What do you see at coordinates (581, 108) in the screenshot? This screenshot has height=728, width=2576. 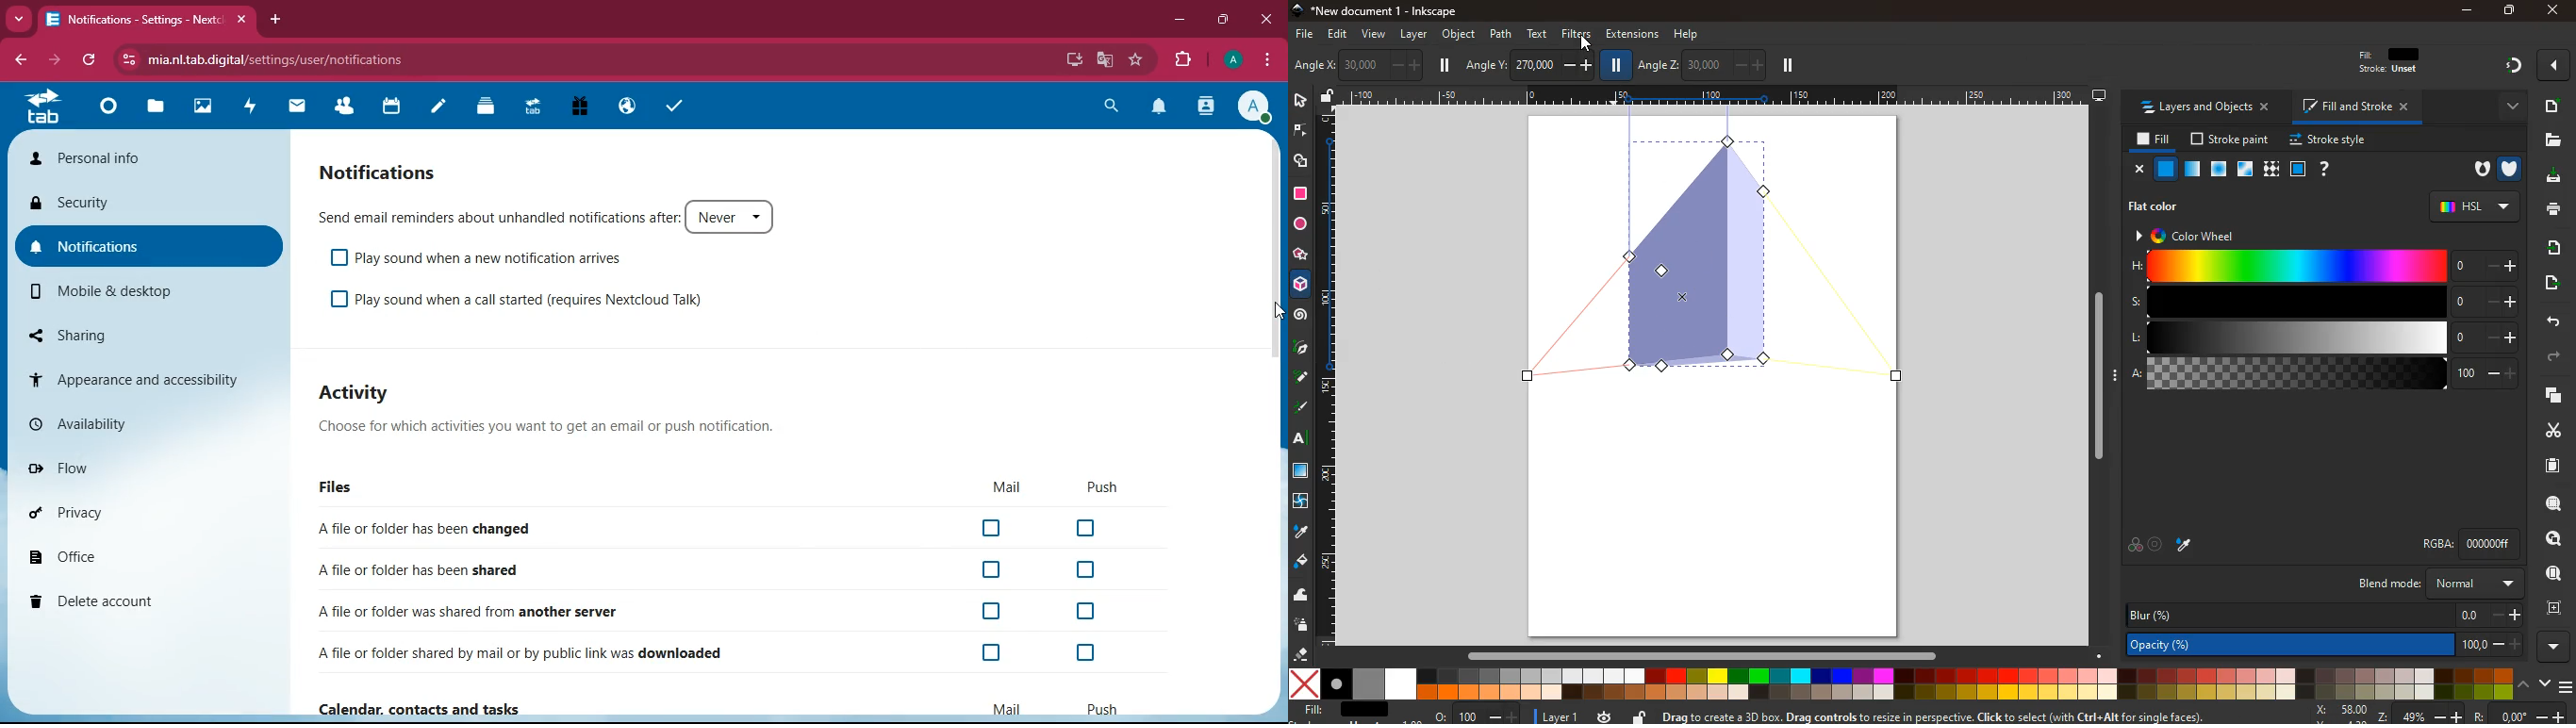 I see `gift` at bounding box center [581, 108].